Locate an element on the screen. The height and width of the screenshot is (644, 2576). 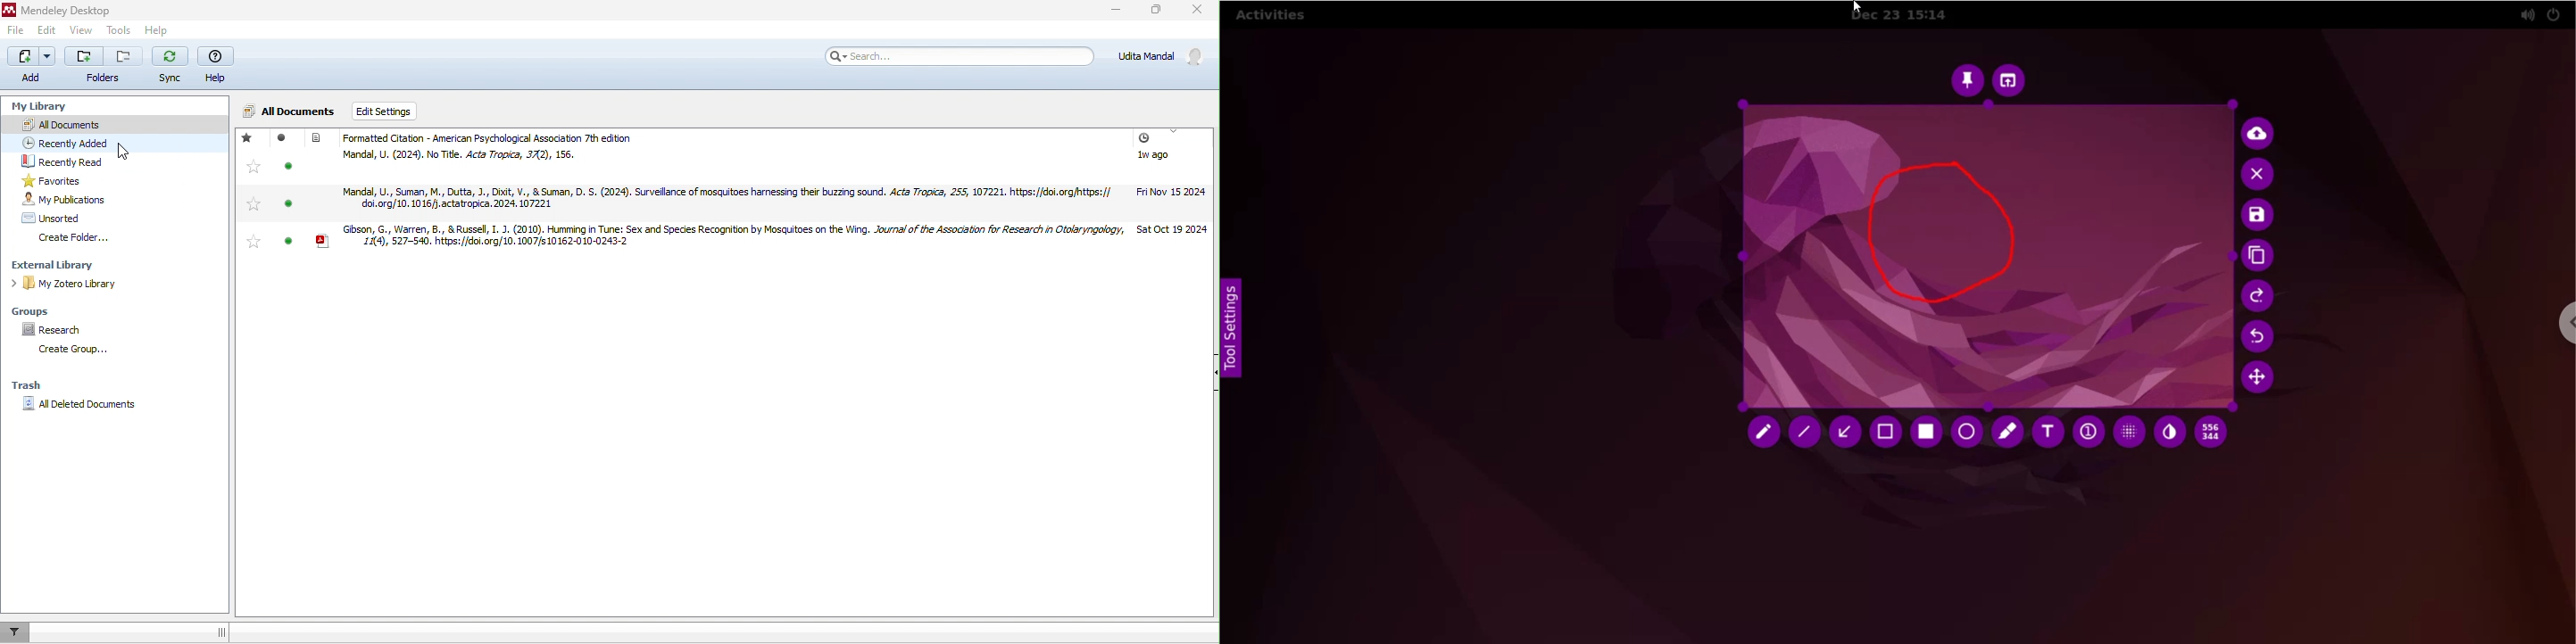
cursor is located at coordinates (124, 153).